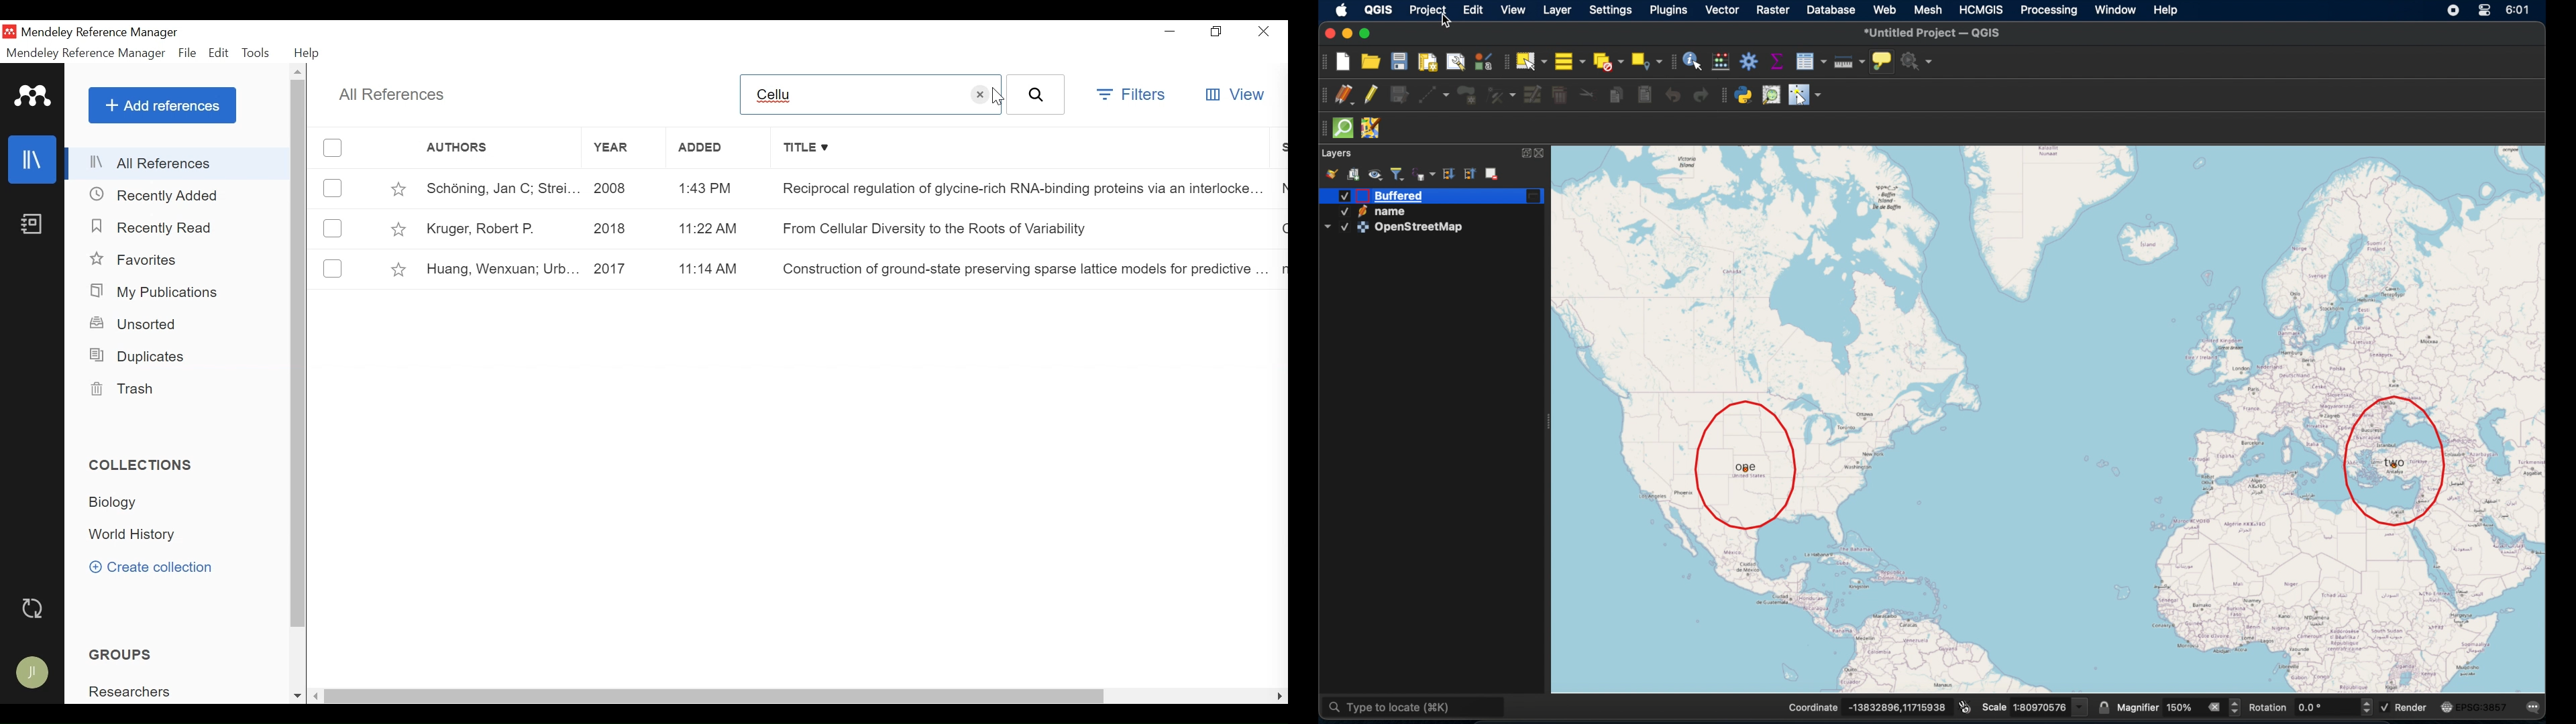 This screenshot has height=728, width=2576. Describe the element at coordinates (1424, 172) in the screenshot. I see `filter legend by expression` at that location.